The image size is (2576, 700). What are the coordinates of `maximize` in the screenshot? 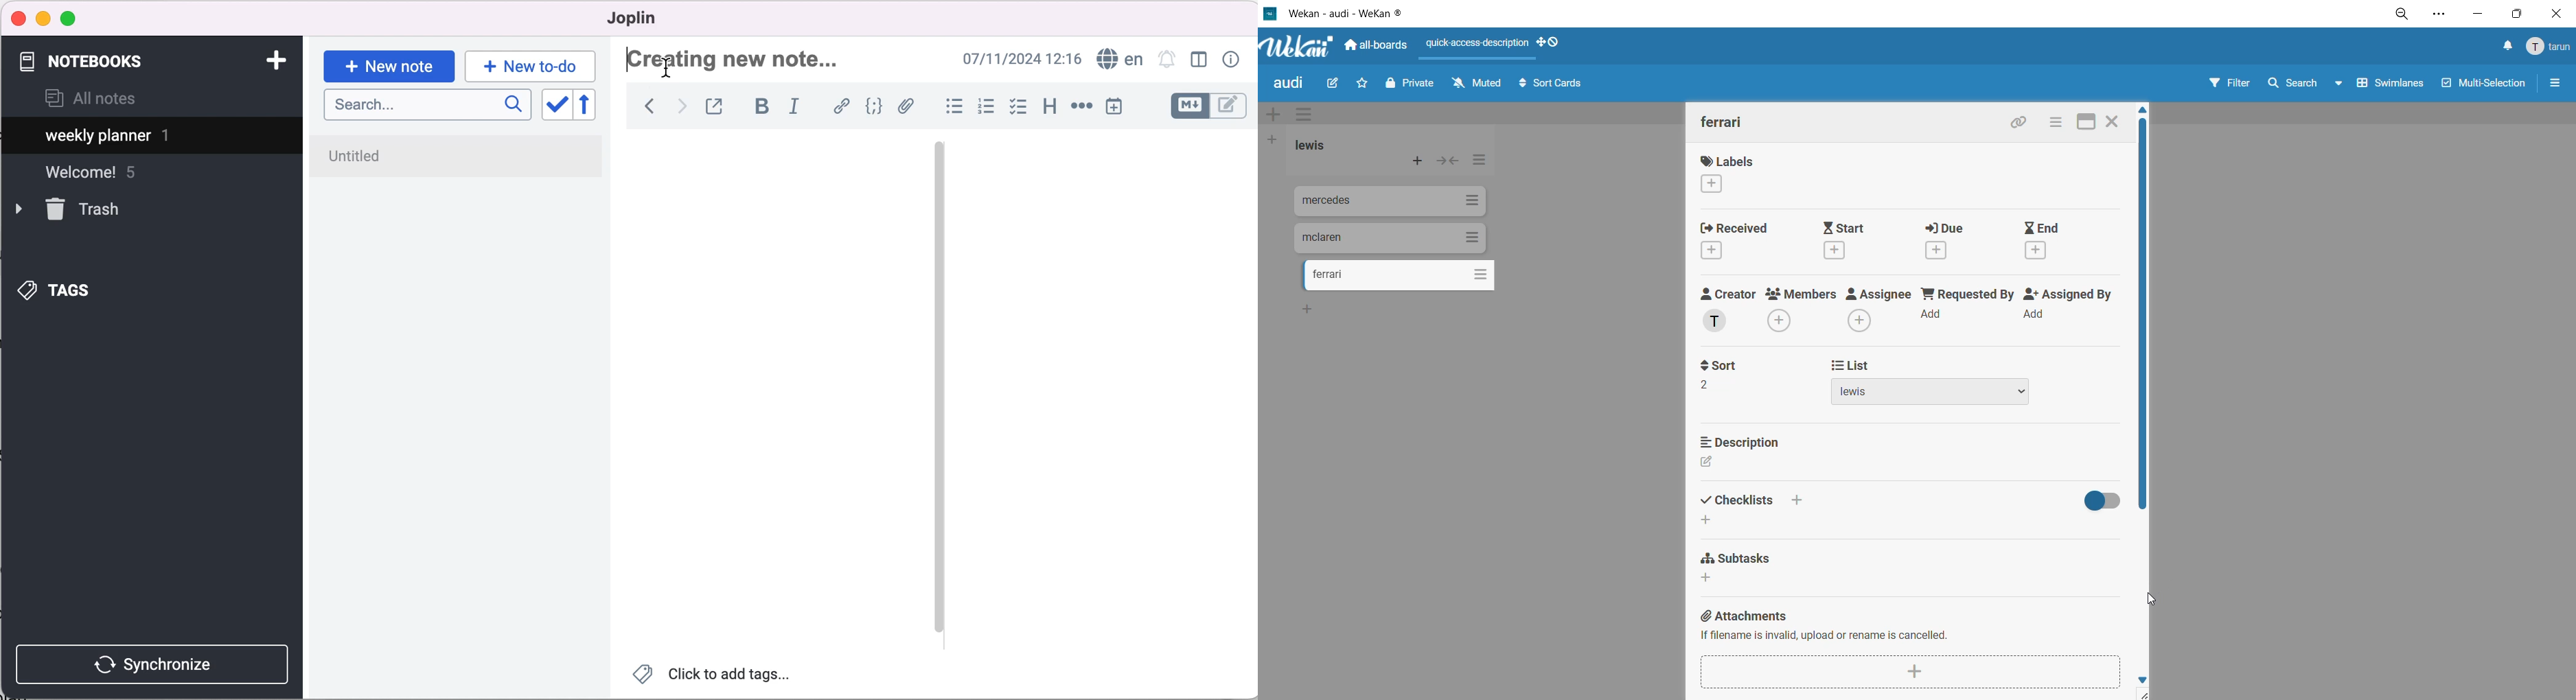 It's located at (71, 19).